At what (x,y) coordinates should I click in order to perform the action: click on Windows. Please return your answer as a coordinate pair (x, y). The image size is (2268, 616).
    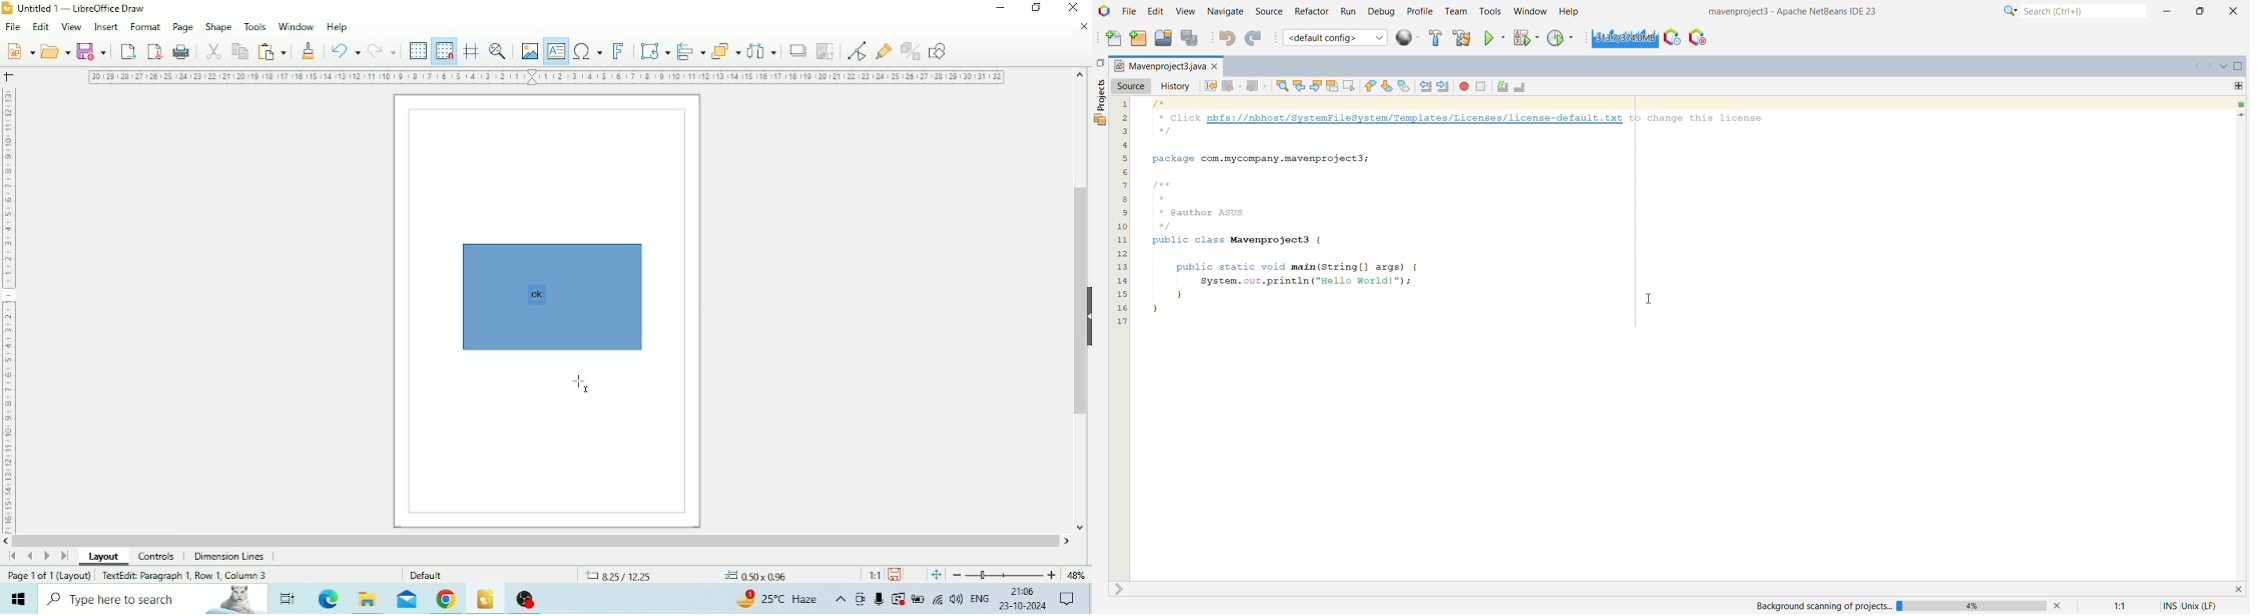
    Looking at the image, I should click on (20, 599).